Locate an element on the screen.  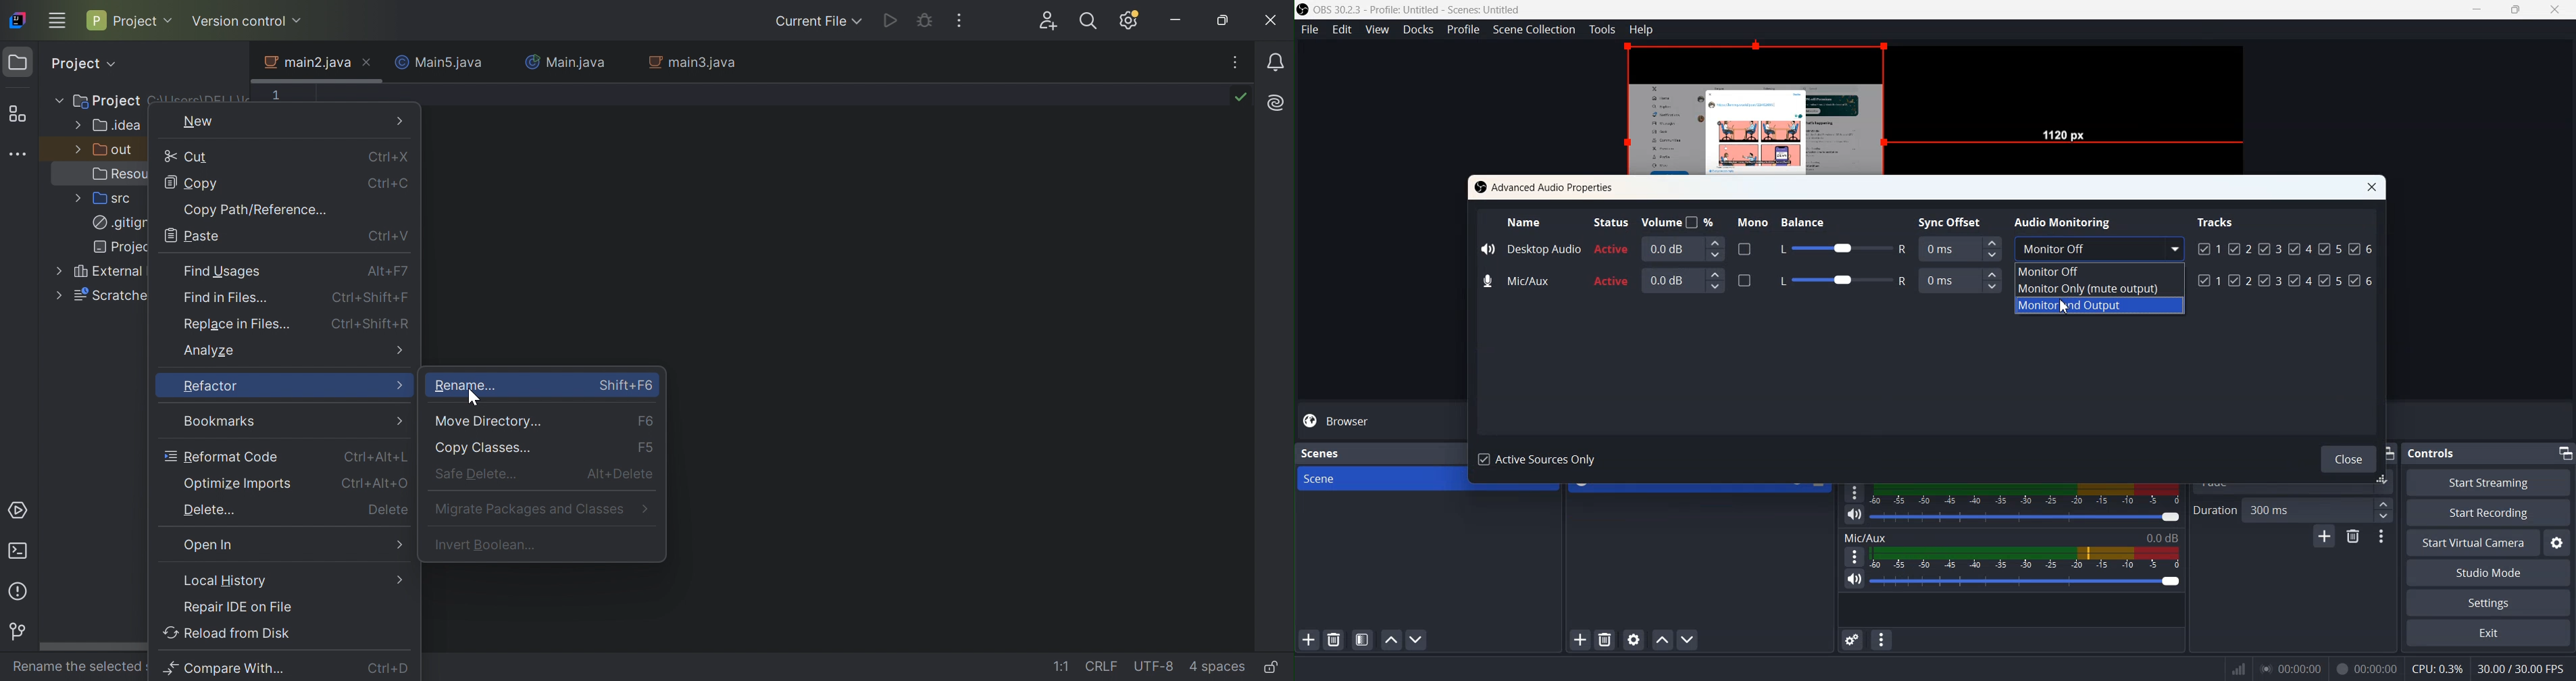
Enabled/ disable Mono is located at coordinates (1744, 279).